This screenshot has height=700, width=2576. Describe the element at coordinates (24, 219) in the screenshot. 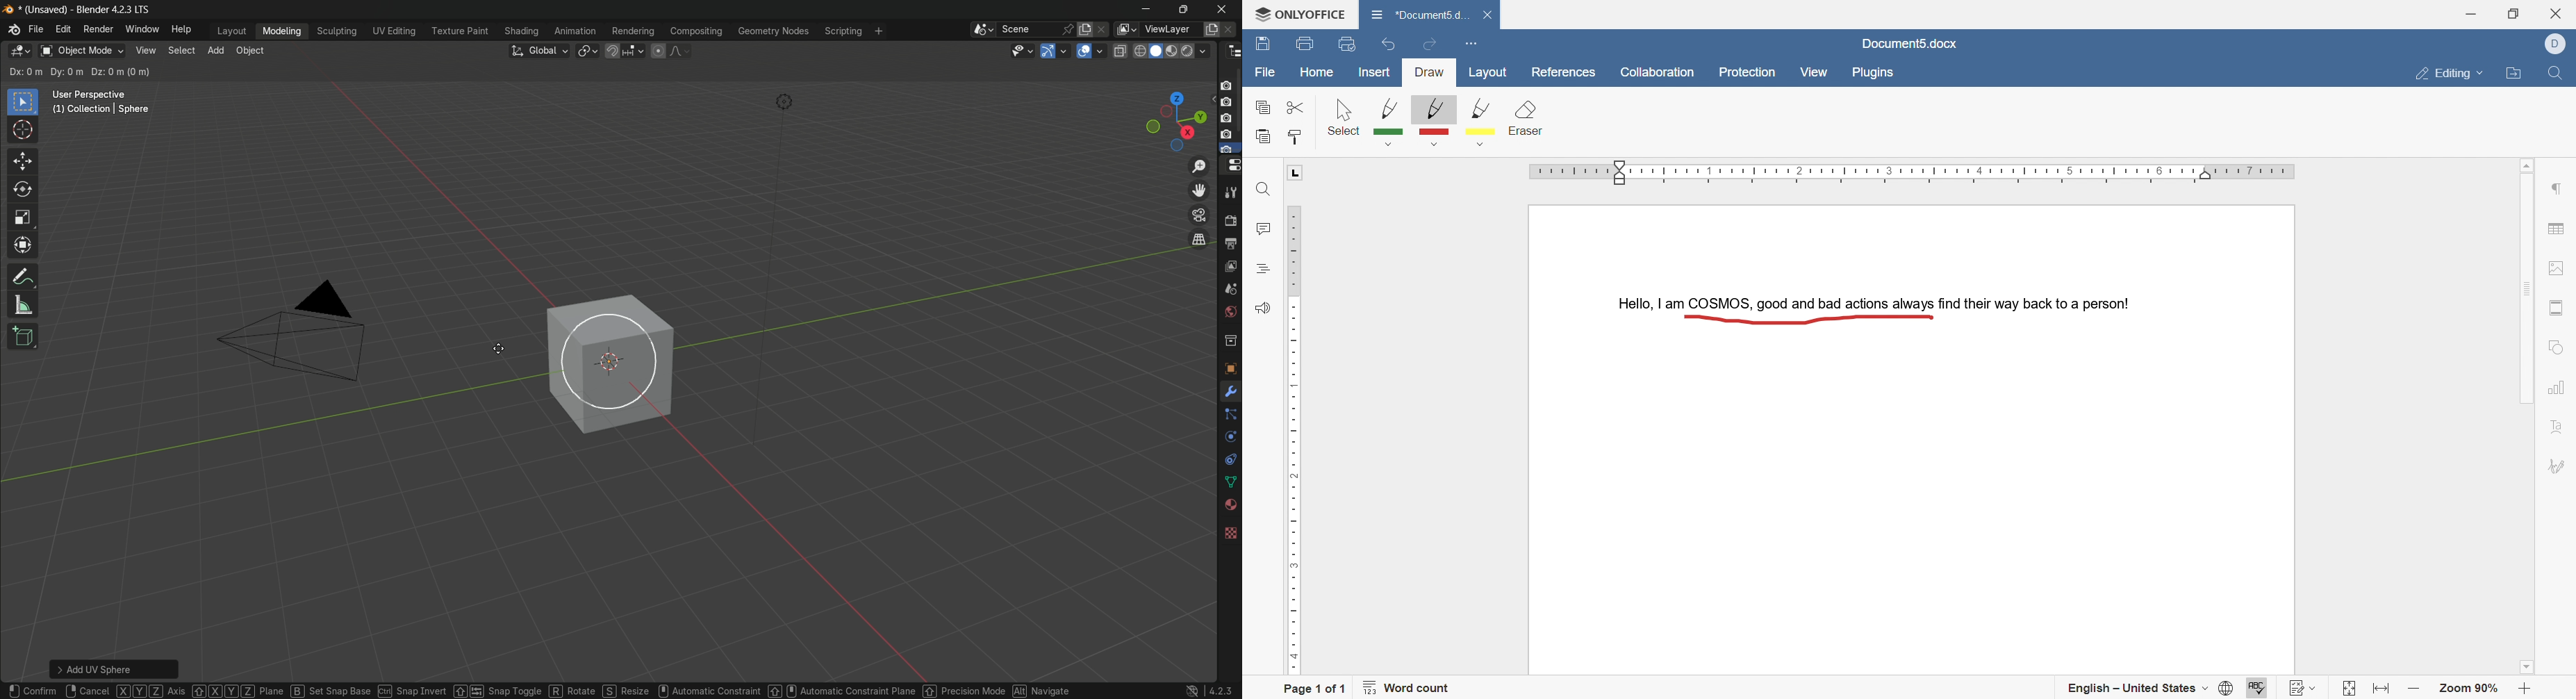

I see `scale` at that location.